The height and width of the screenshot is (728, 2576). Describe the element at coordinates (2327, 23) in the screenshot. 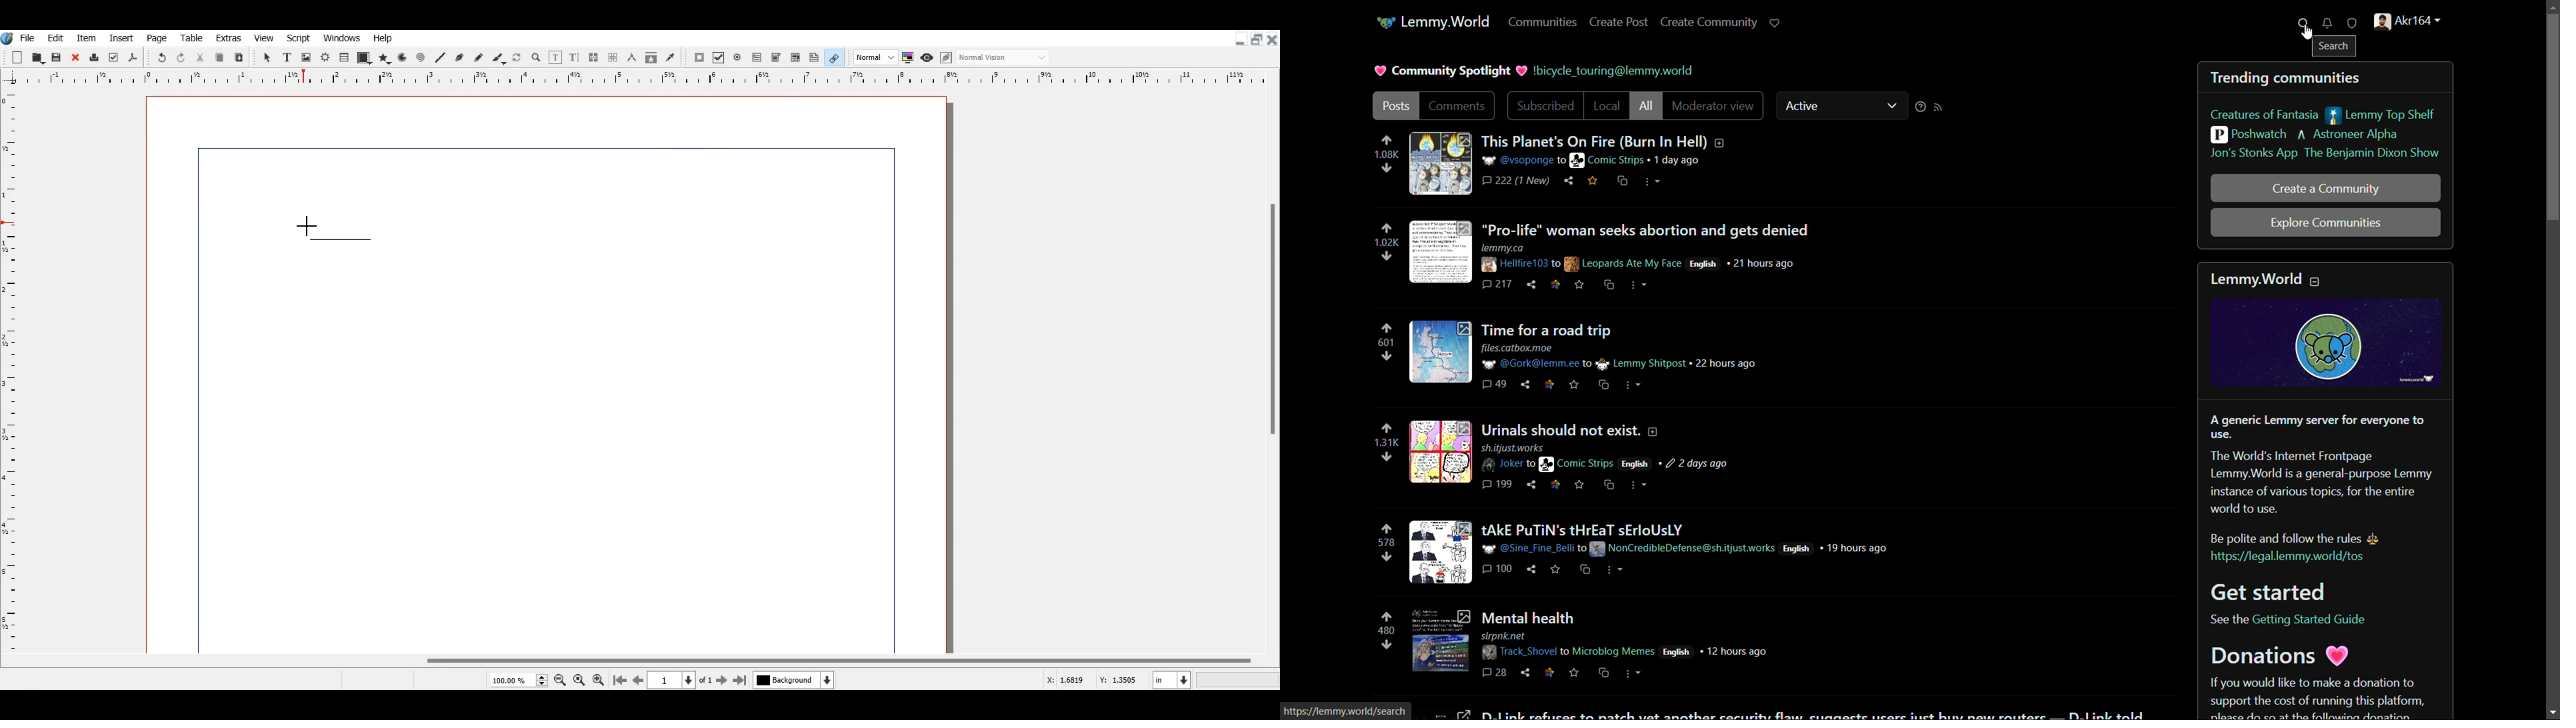

I see `unread notifications` at that location.